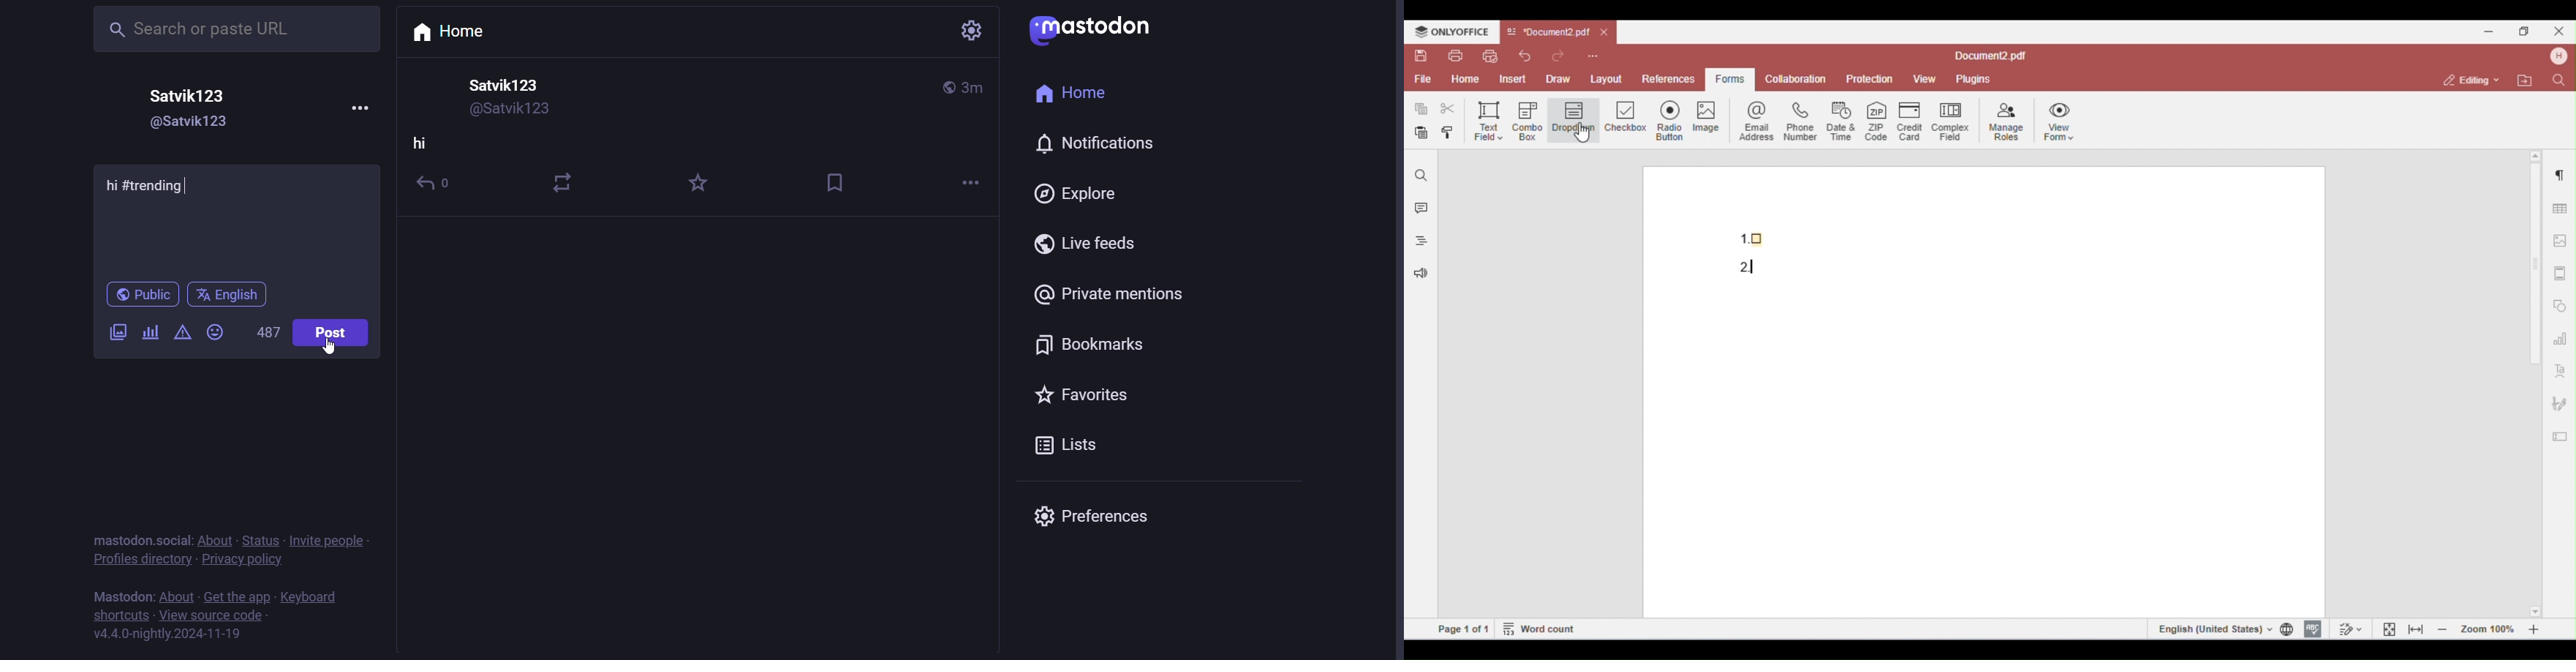 The width and height of the screenshot is (2576, 672). What do you see at coordinates (190, 96) in the screenshot?
I see `user` at bounding box center [190, 96].